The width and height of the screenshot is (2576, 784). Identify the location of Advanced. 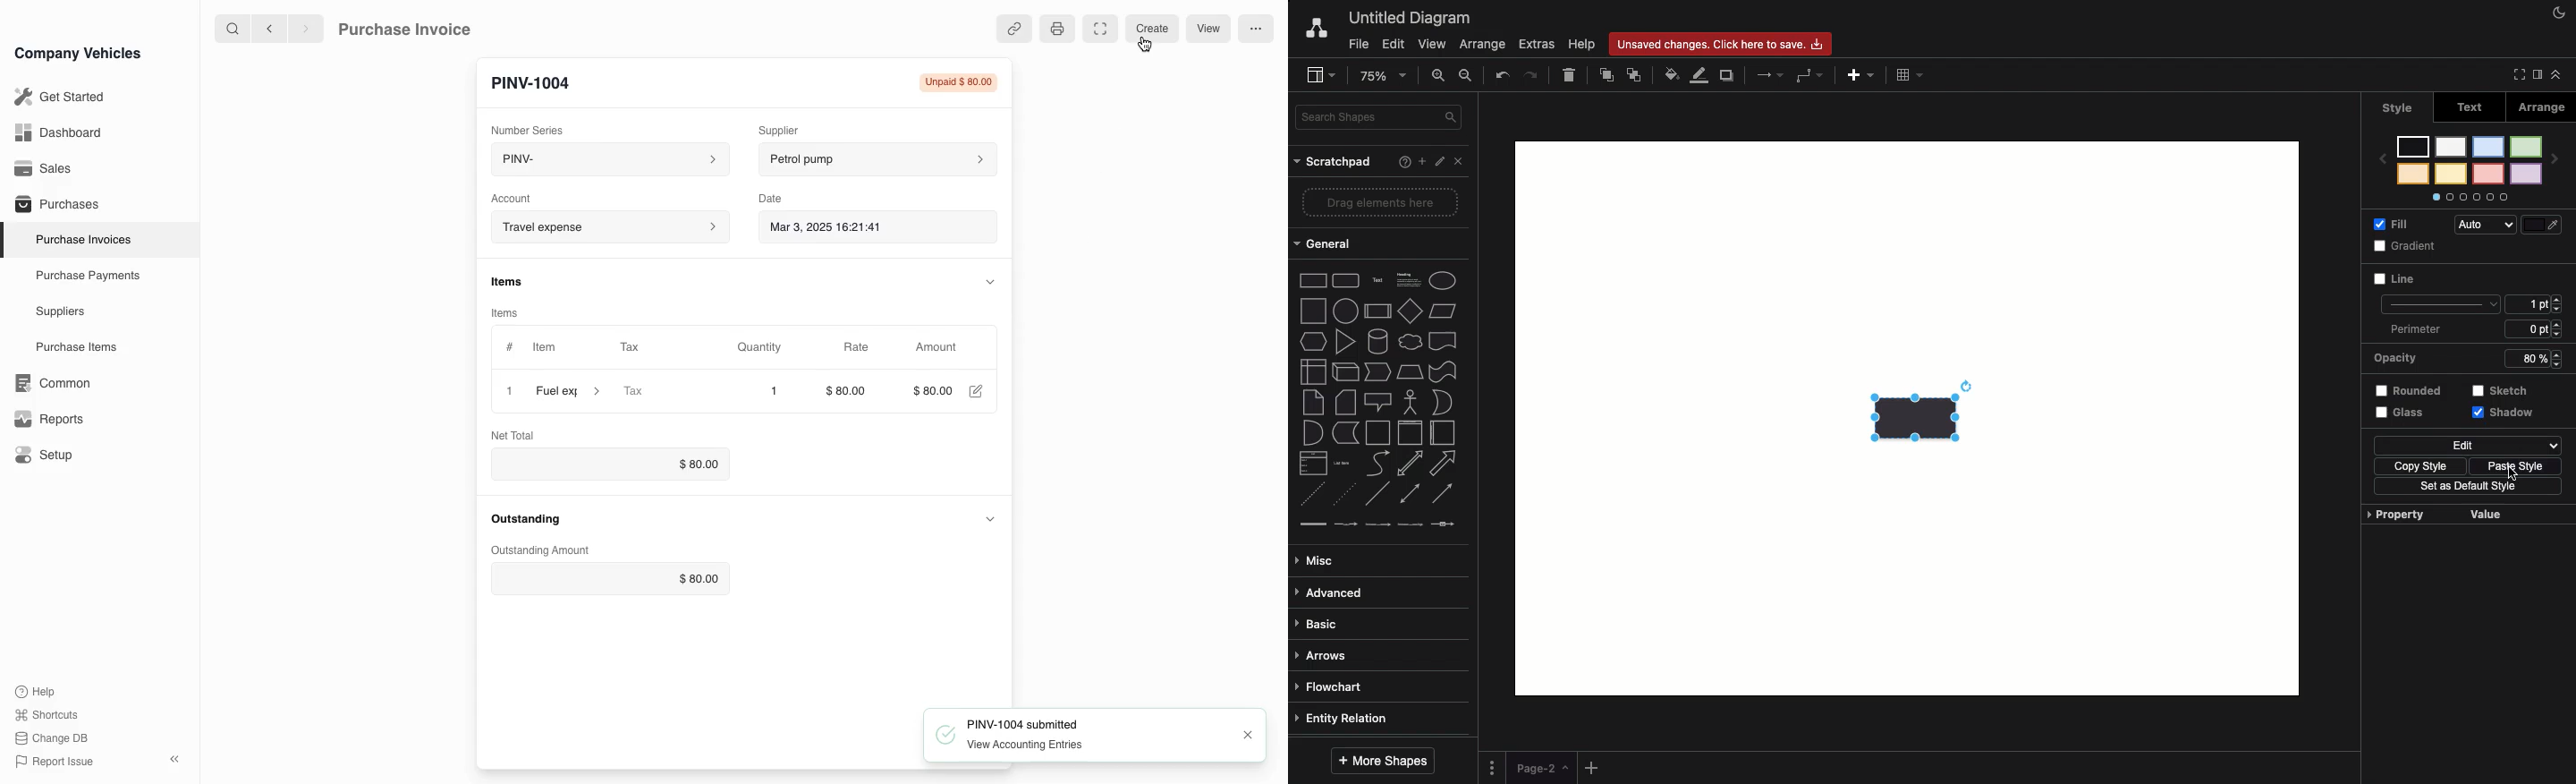
(1338, 592).